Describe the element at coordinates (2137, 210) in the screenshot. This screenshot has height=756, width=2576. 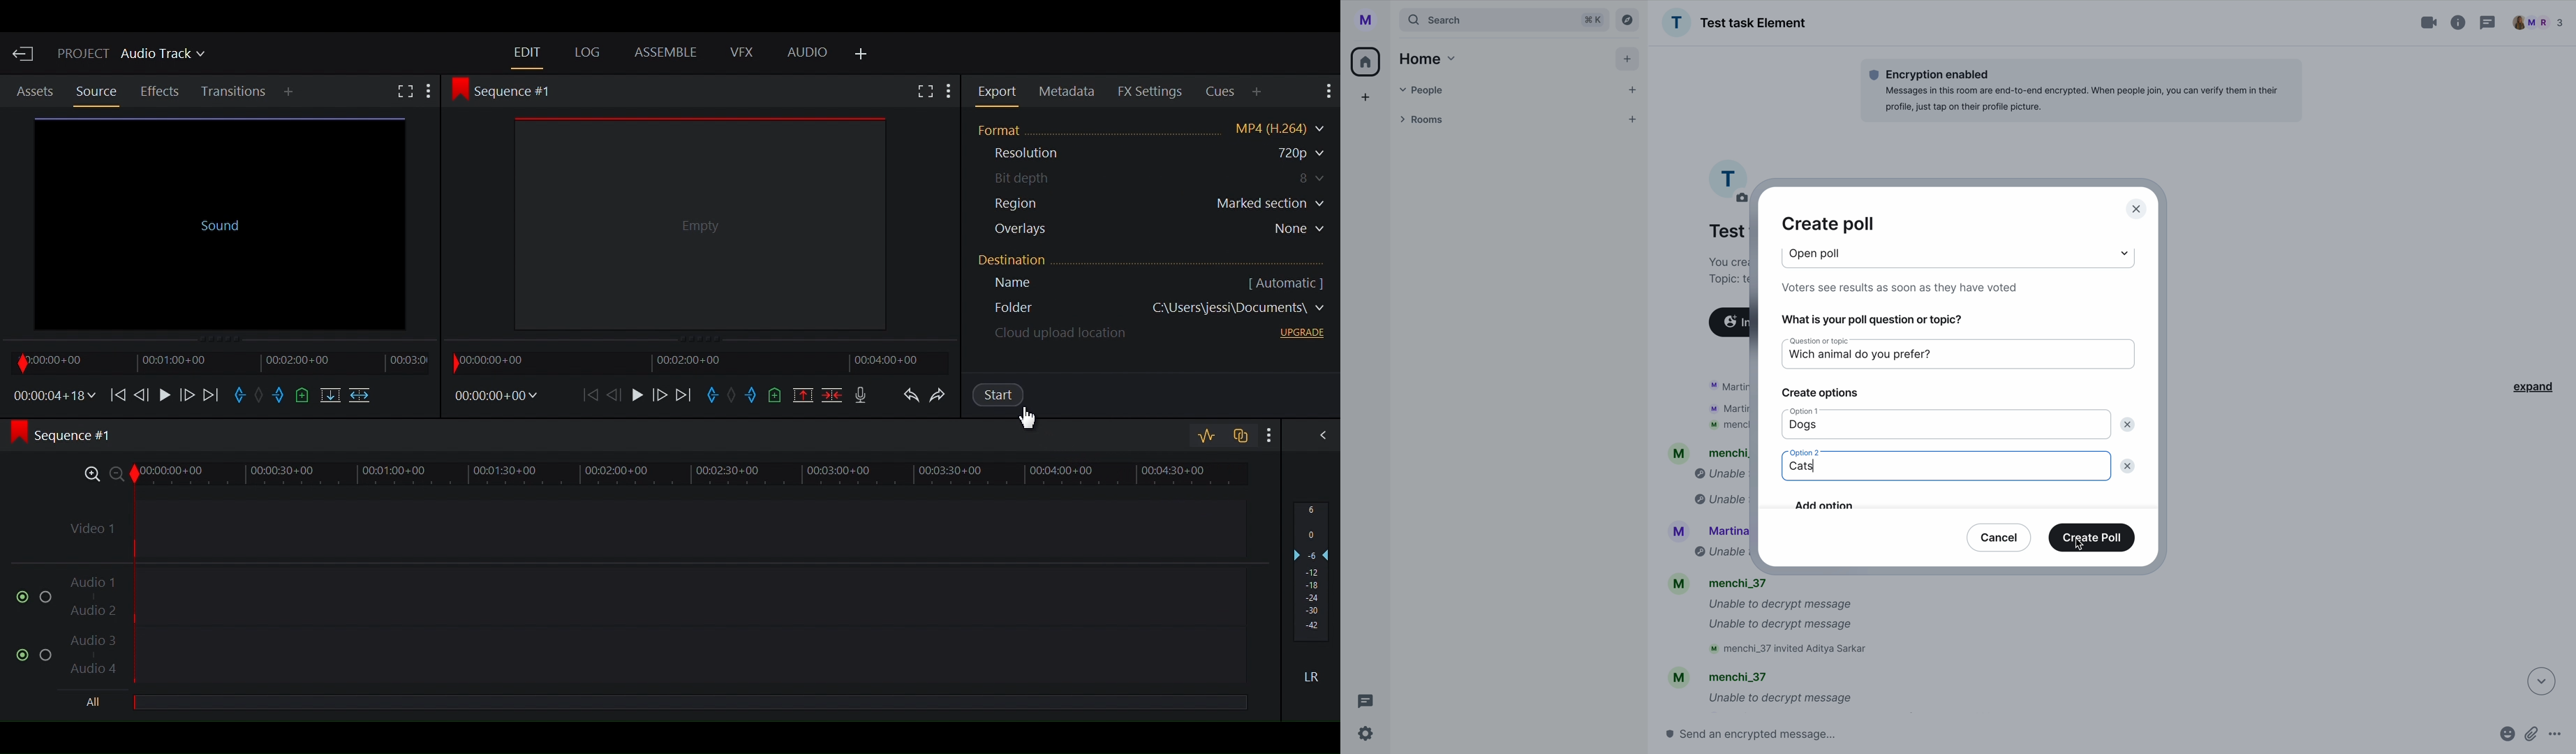
I see `close pop-up` at that location.